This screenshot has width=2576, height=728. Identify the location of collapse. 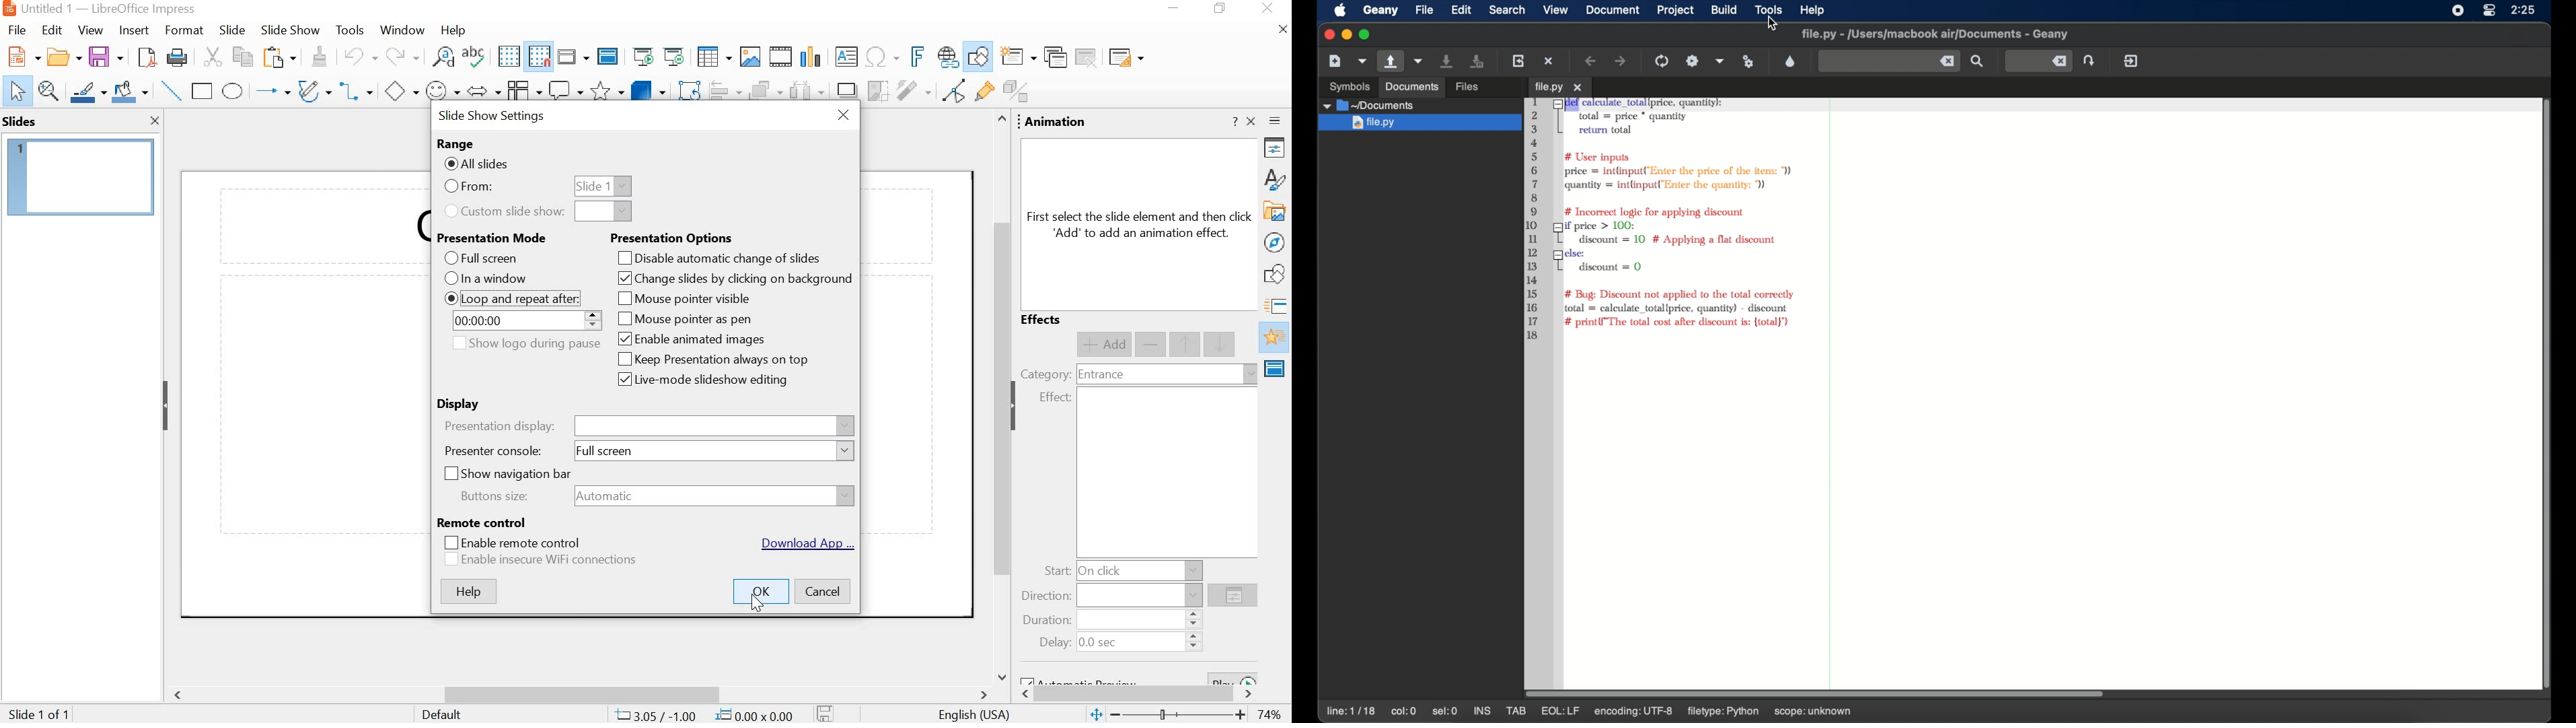
(165, 405).